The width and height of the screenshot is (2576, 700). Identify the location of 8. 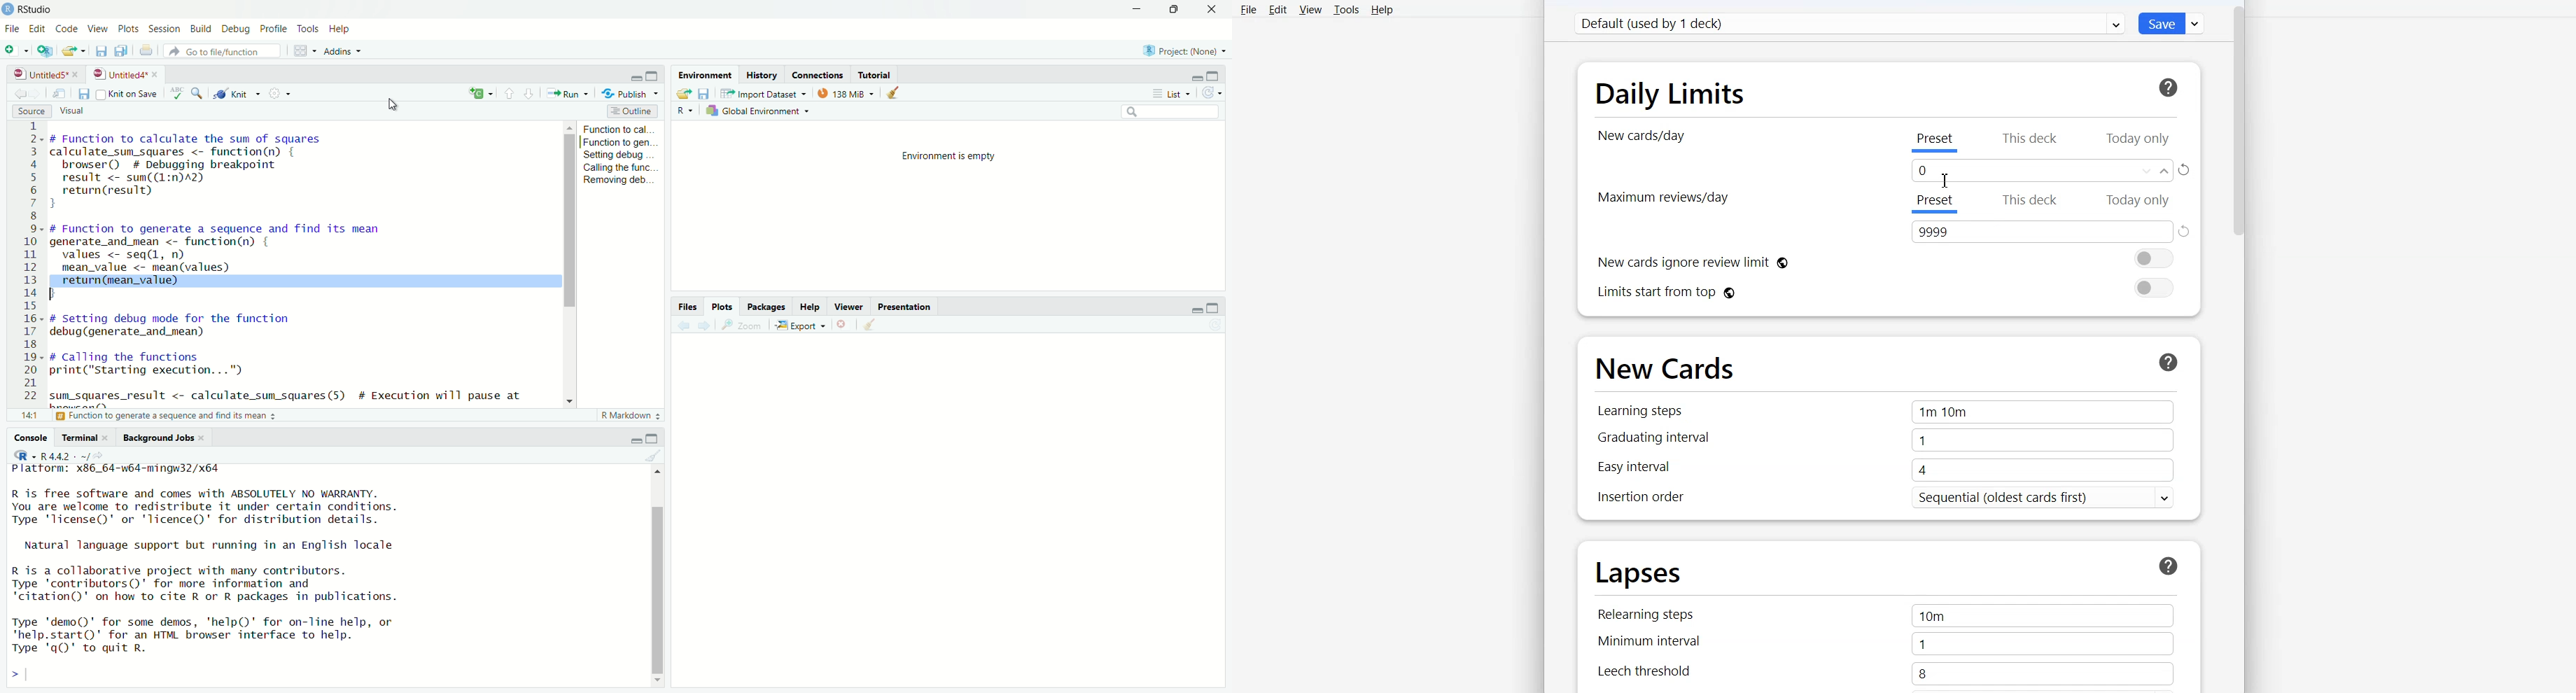
(2040, 674).